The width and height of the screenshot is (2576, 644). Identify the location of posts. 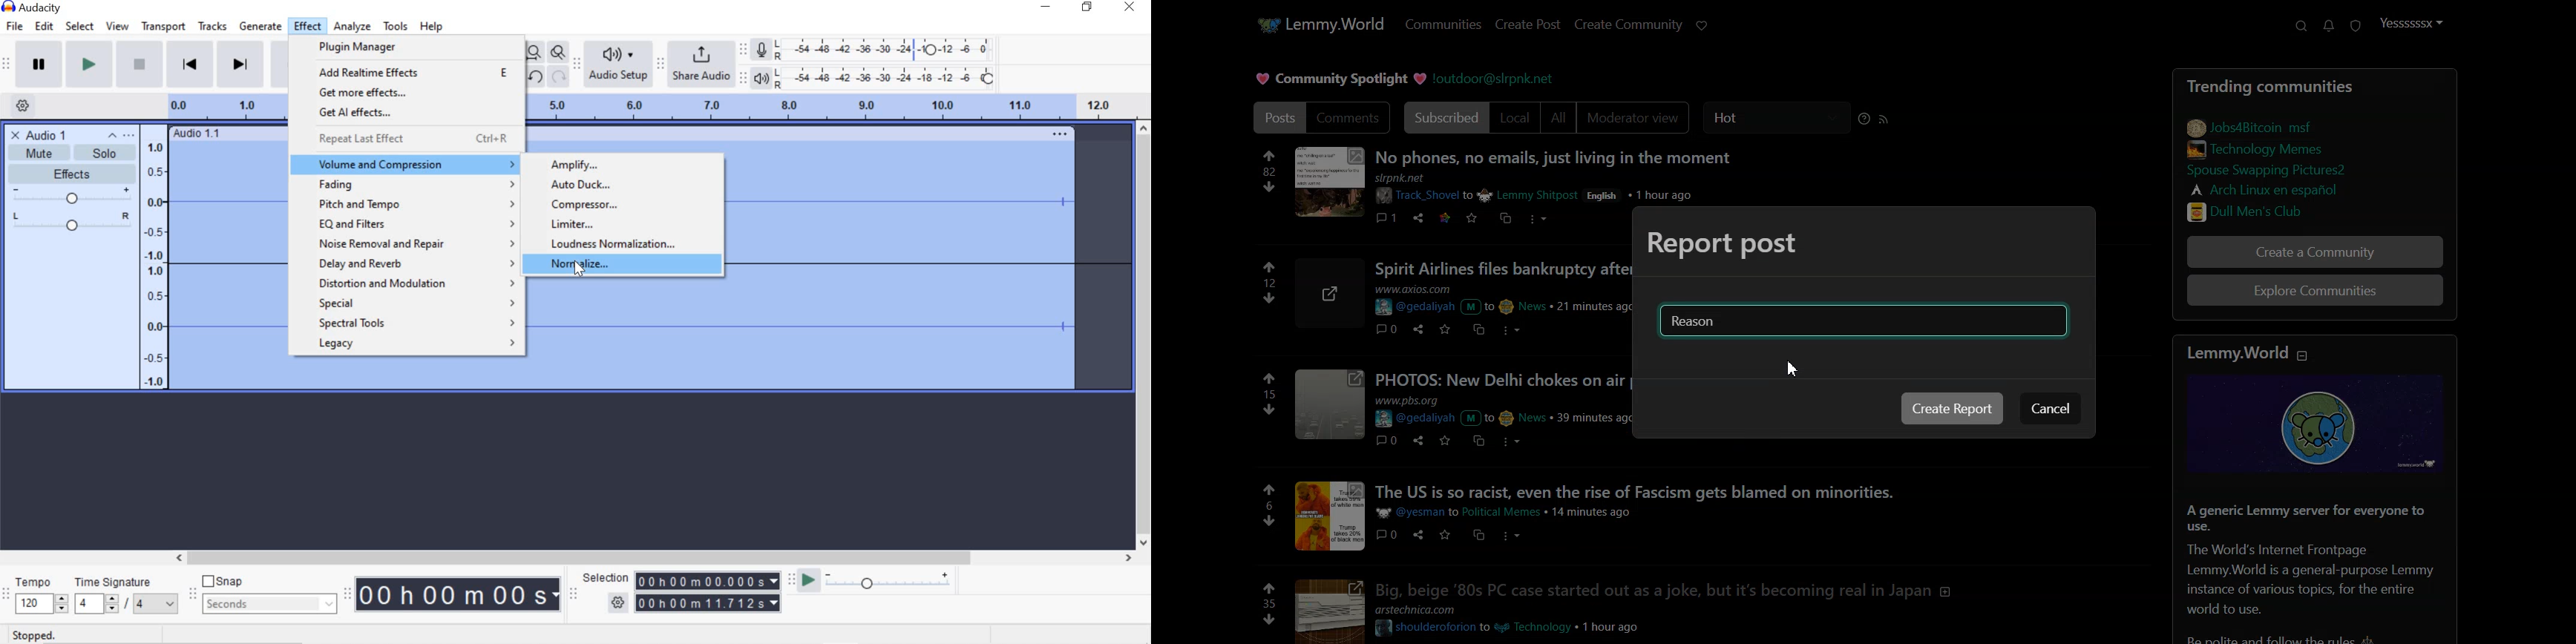
(1501, 377).